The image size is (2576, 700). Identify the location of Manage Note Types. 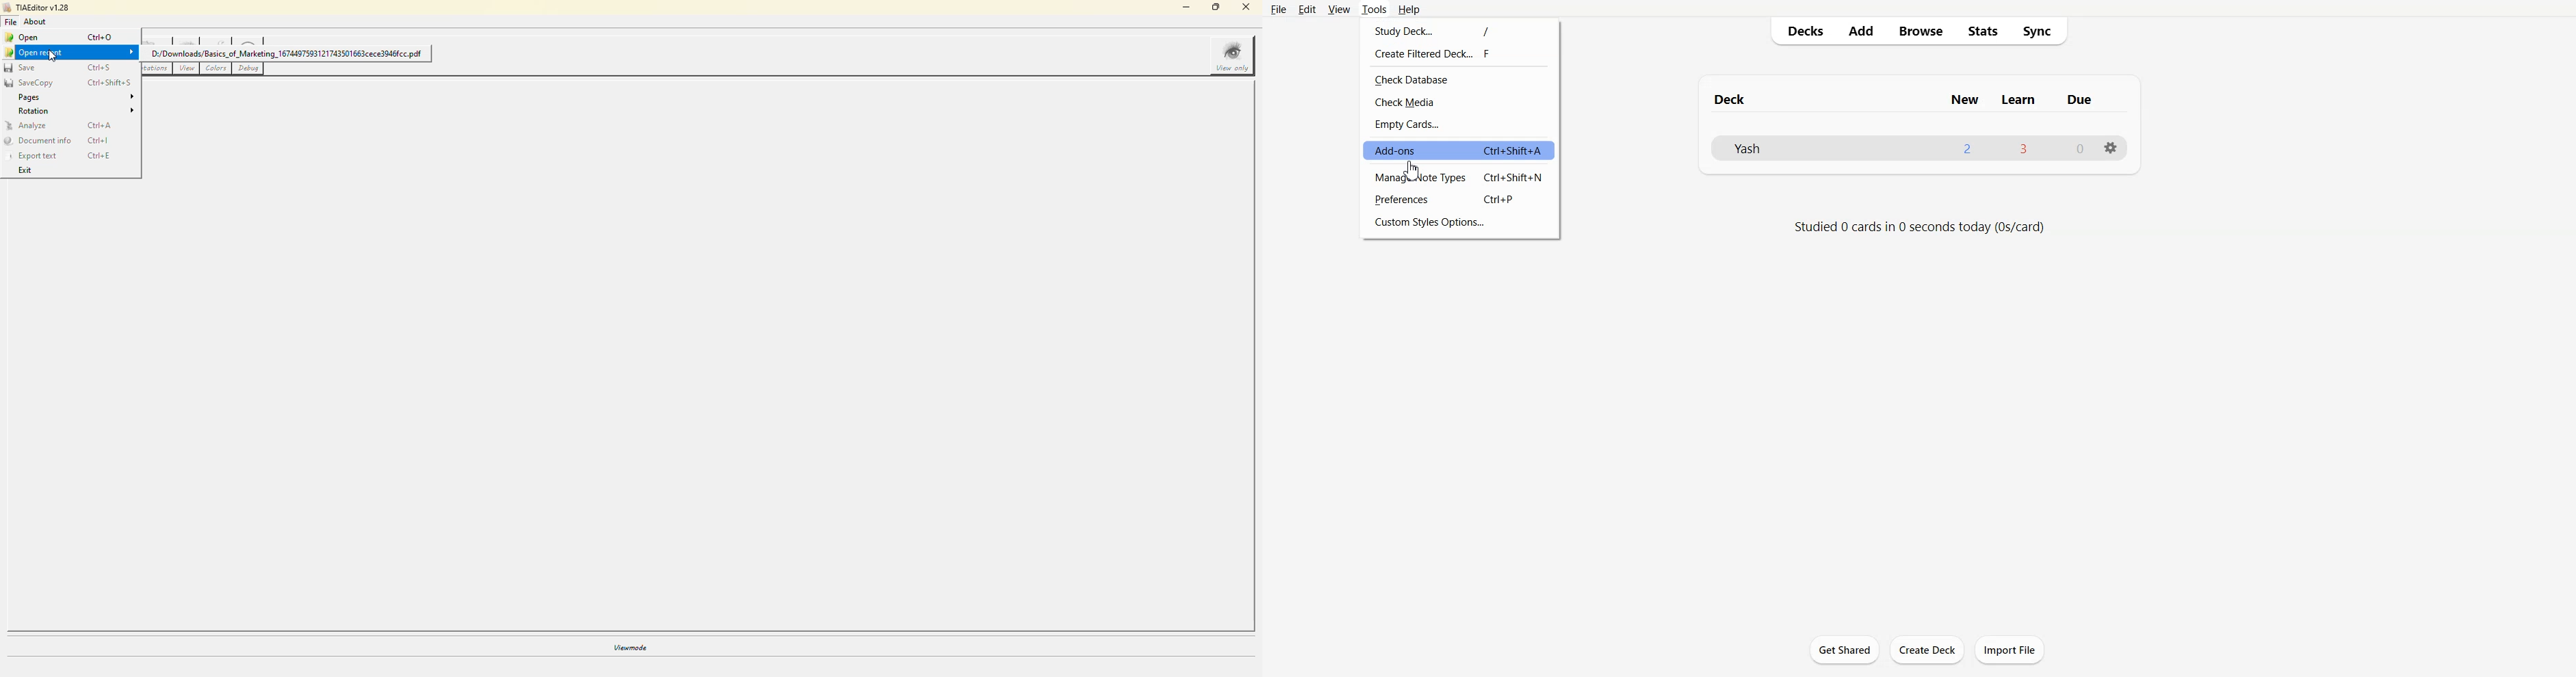
(1459, 178).